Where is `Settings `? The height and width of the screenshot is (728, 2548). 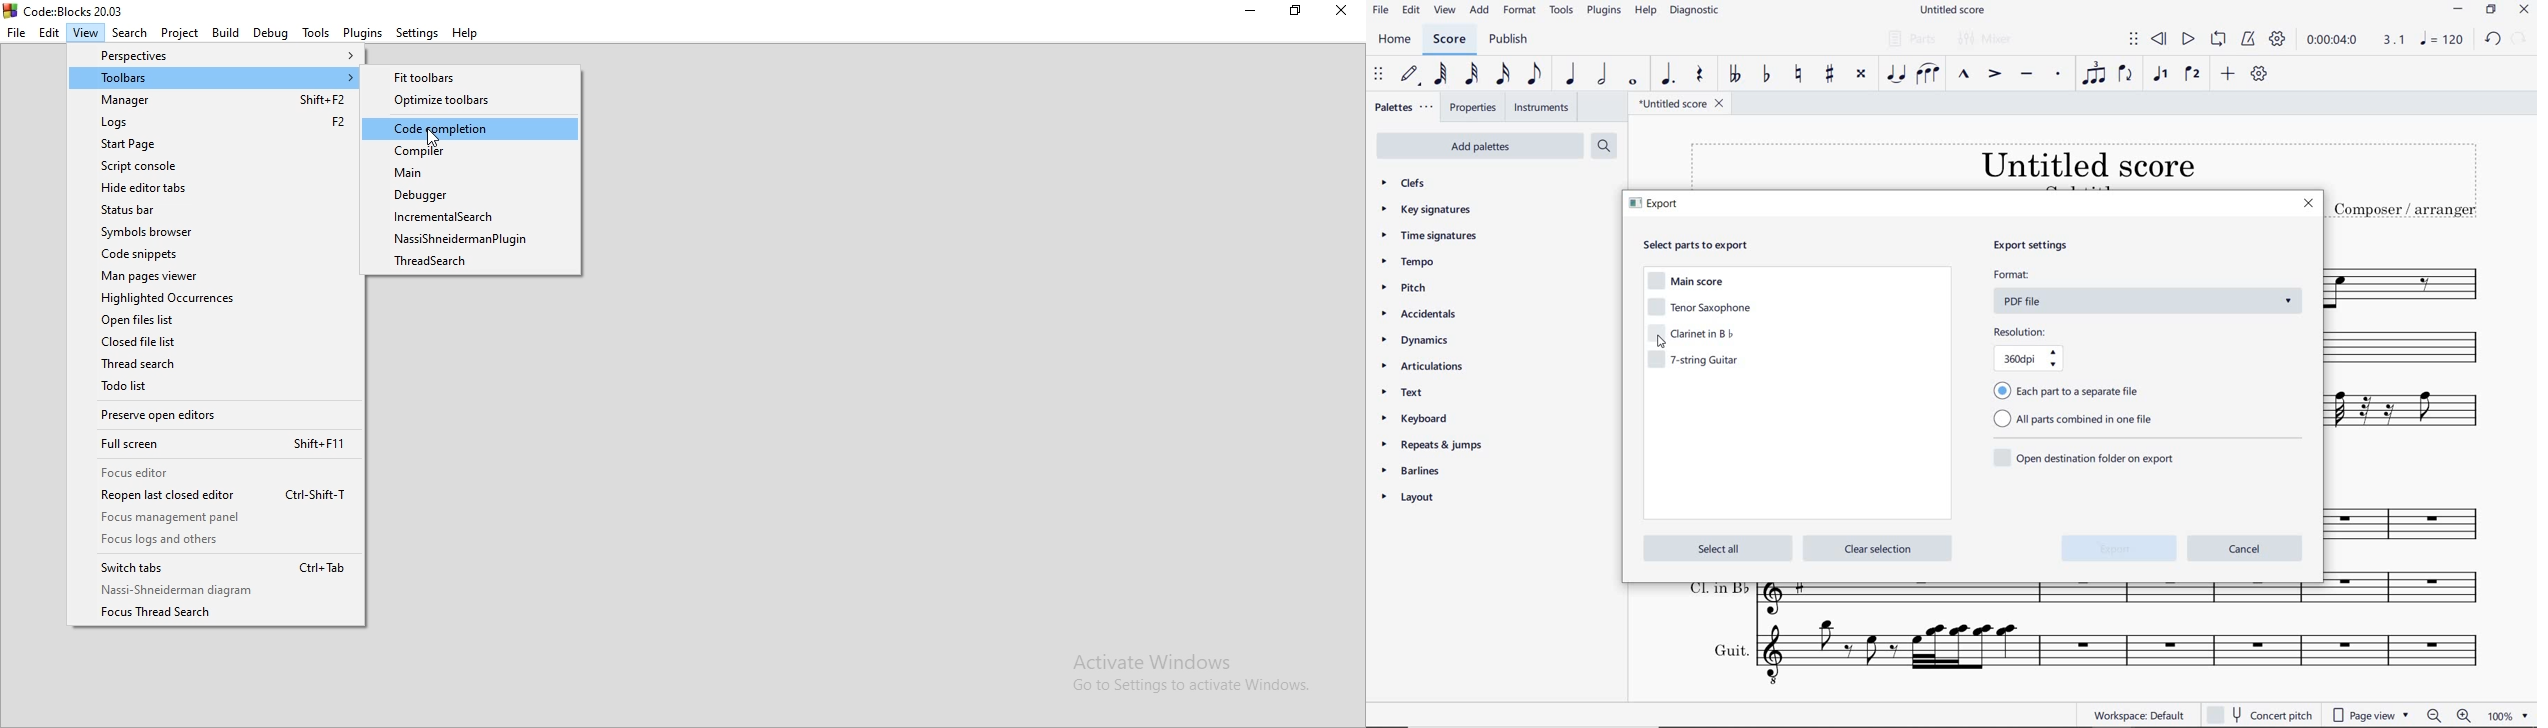
Settings  is located at coordinates (418, 33).